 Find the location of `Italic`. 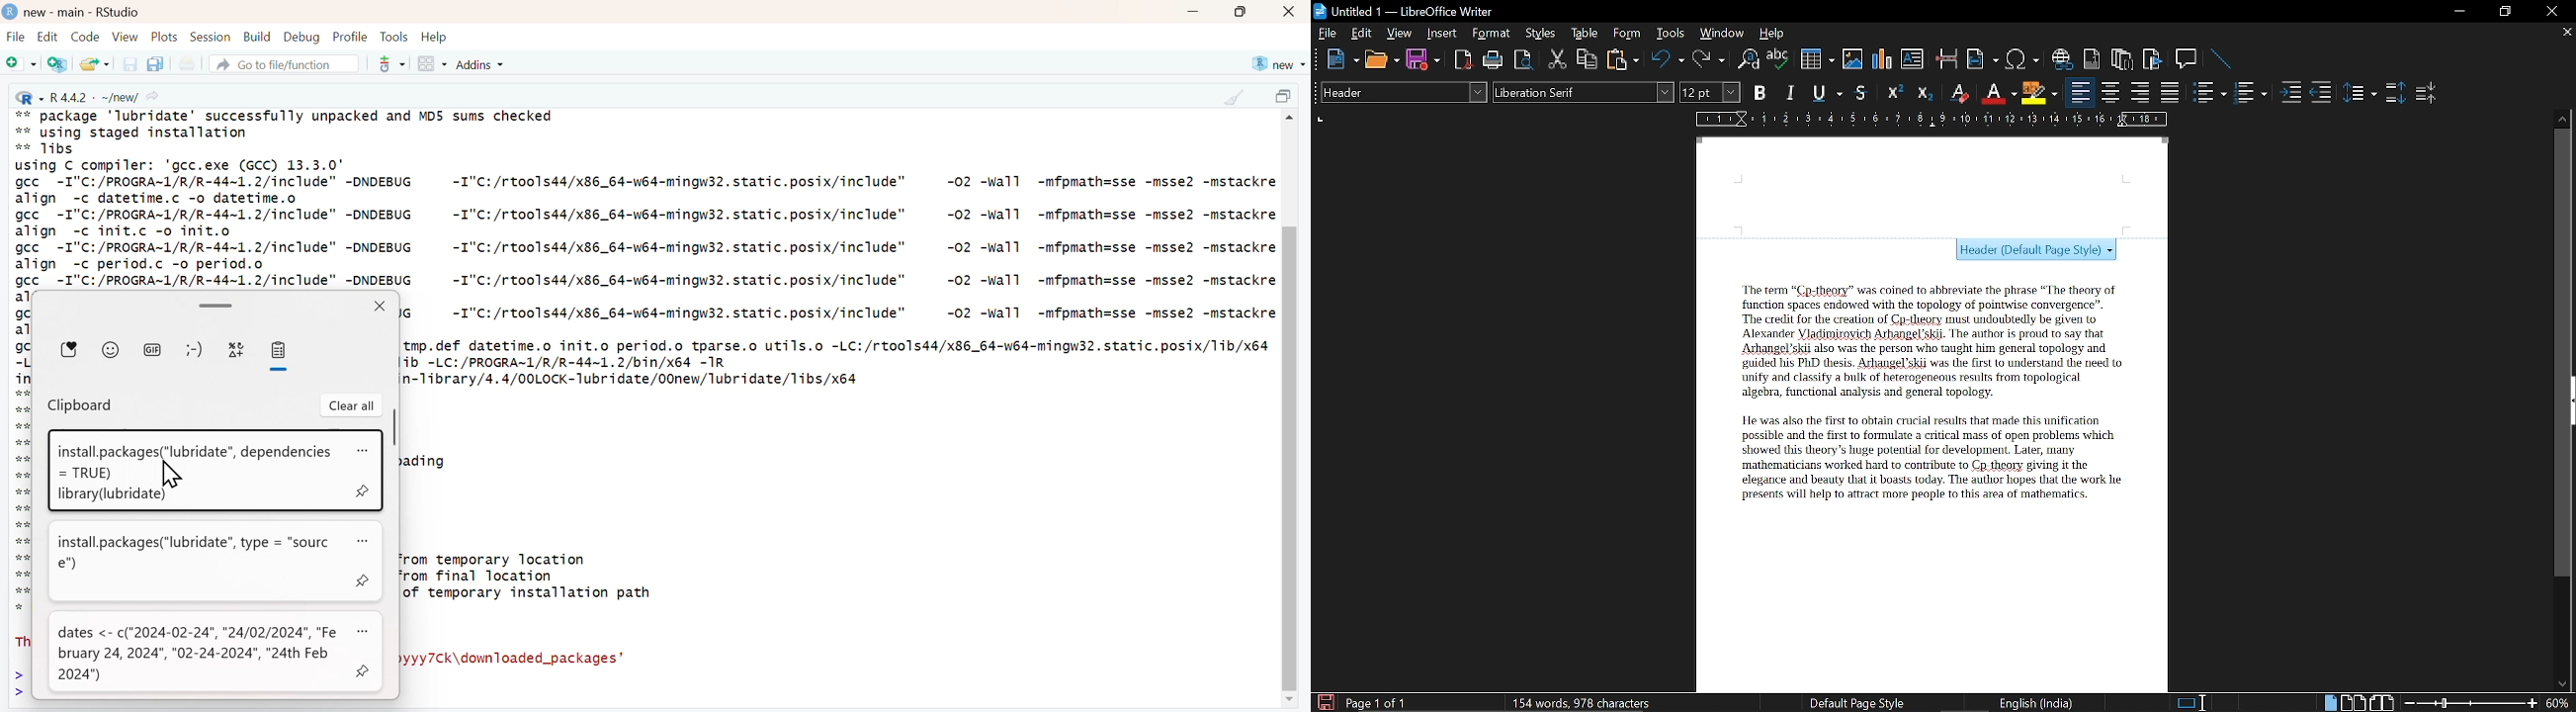

Italic is located at coordinates (1791, 93).